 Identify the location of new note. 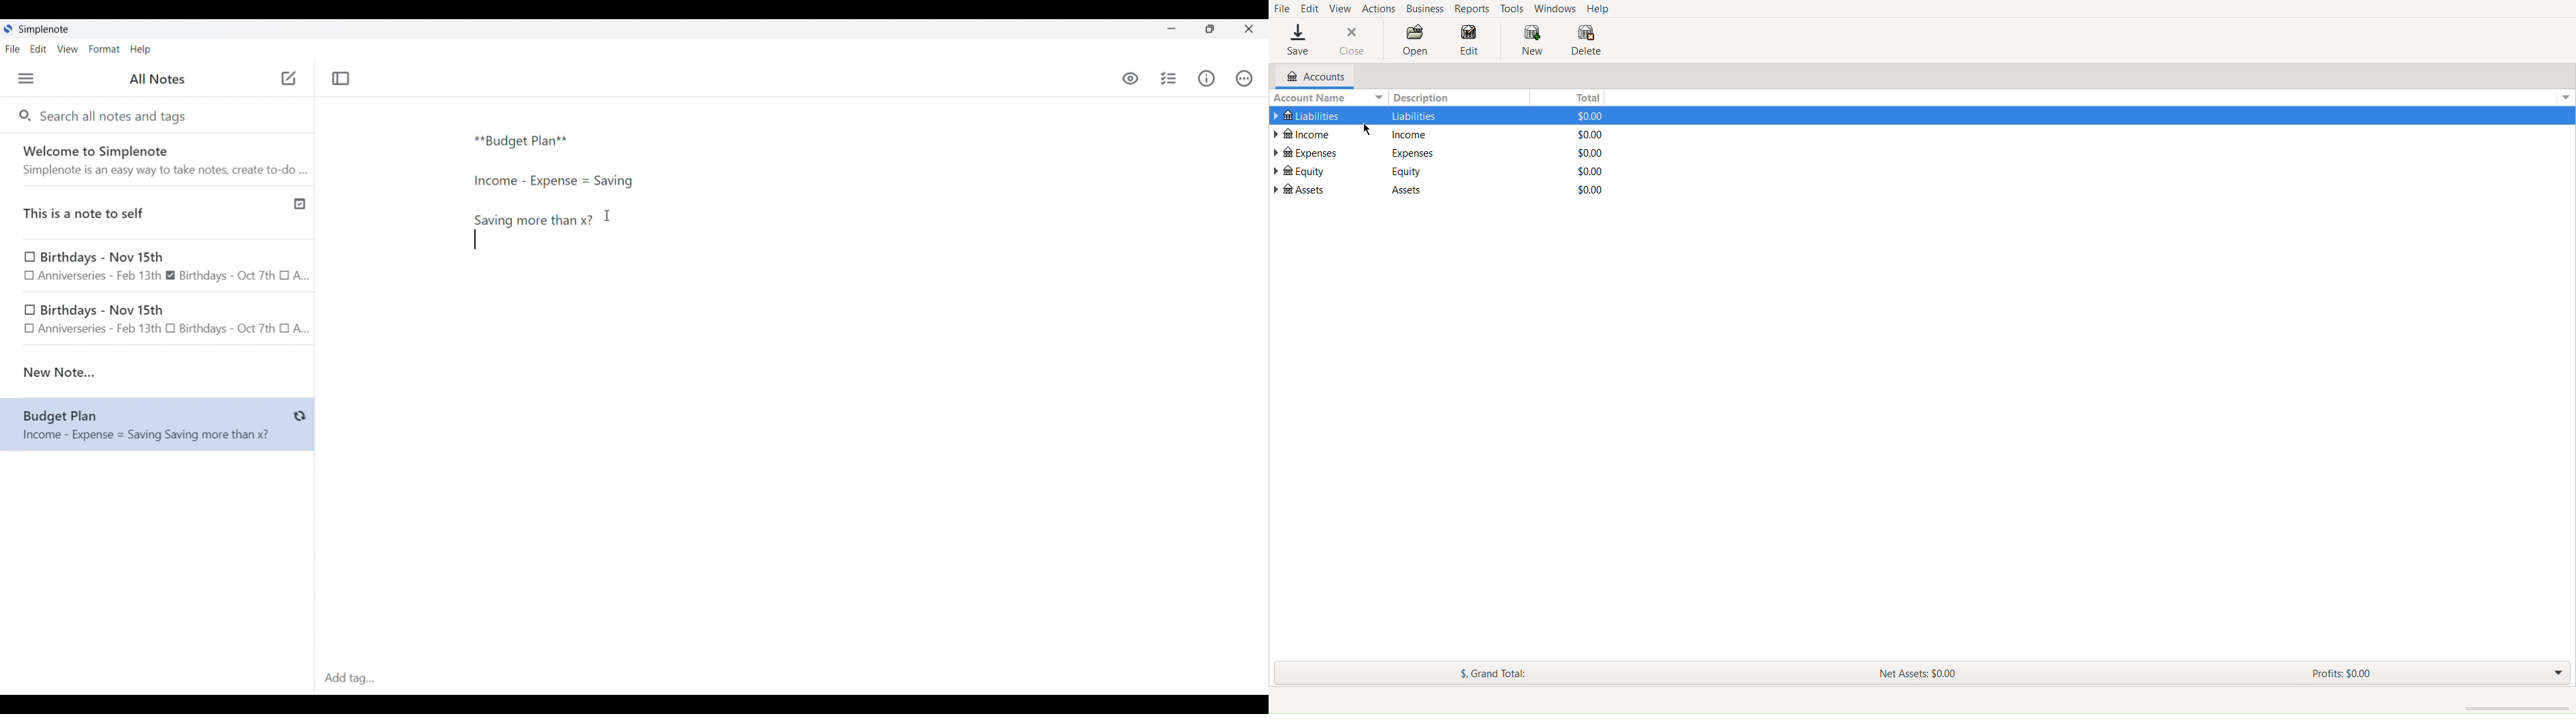
(157, 372).